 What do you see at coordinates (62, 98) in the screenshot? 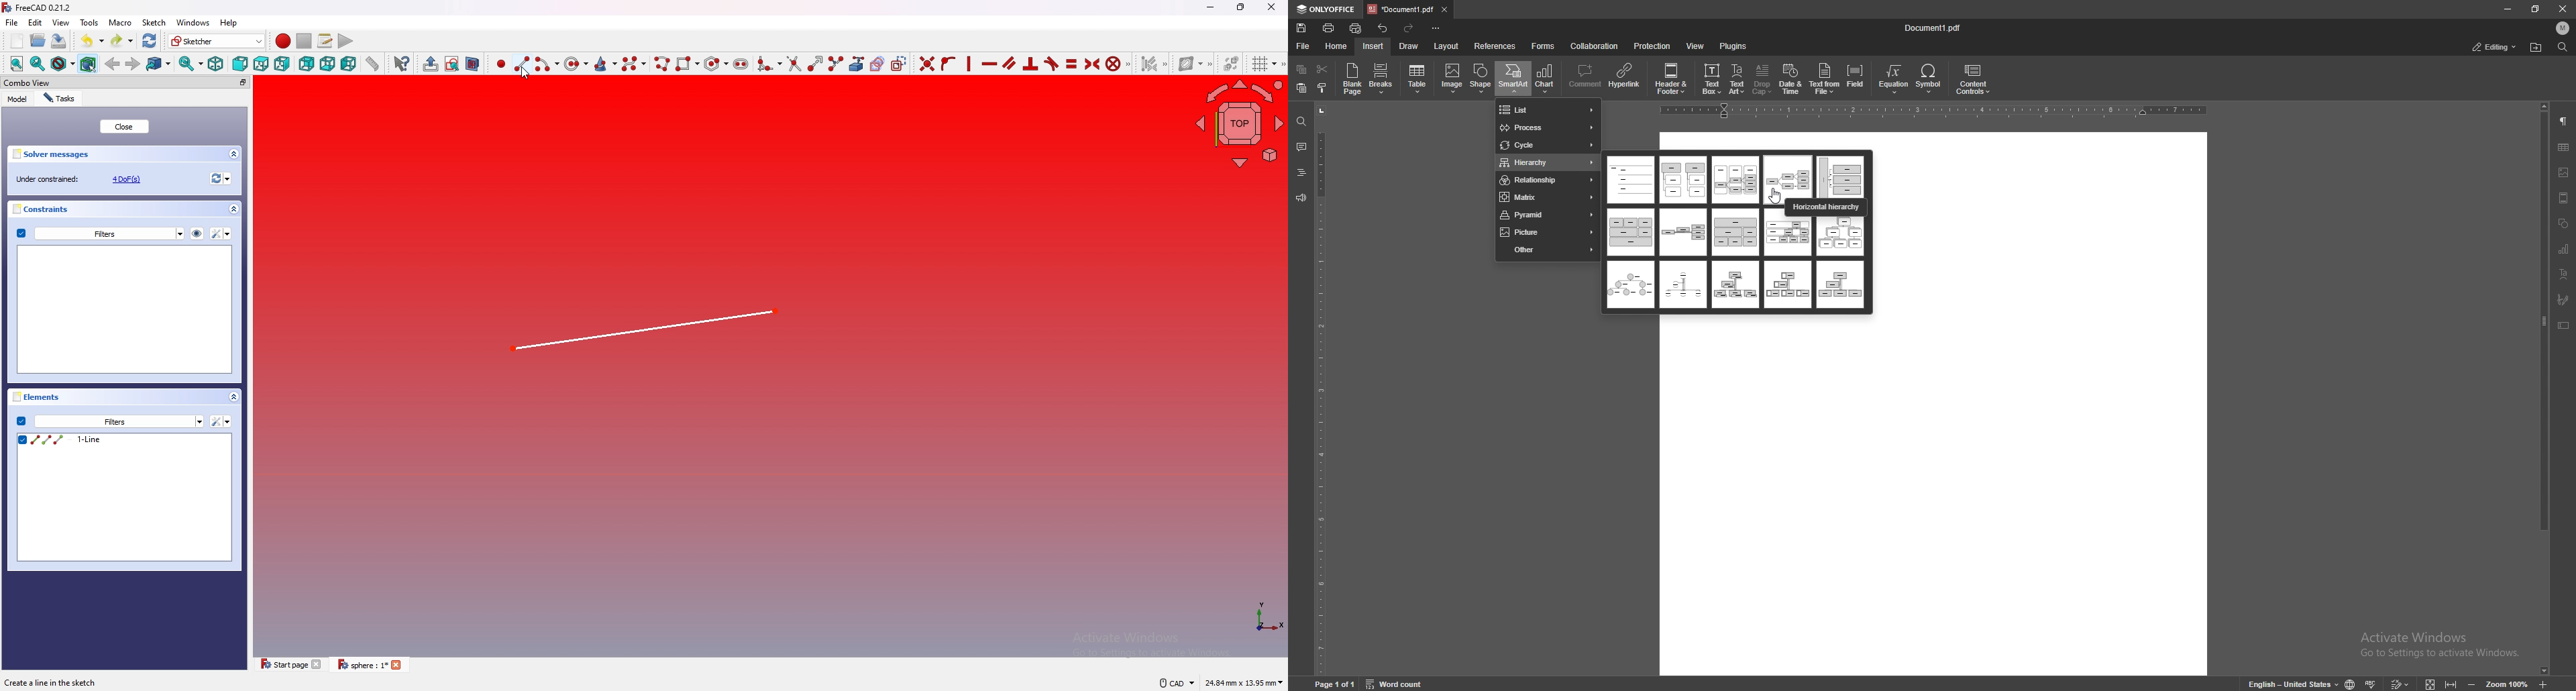
I see `Tasks` at bounding box center [62, 98].